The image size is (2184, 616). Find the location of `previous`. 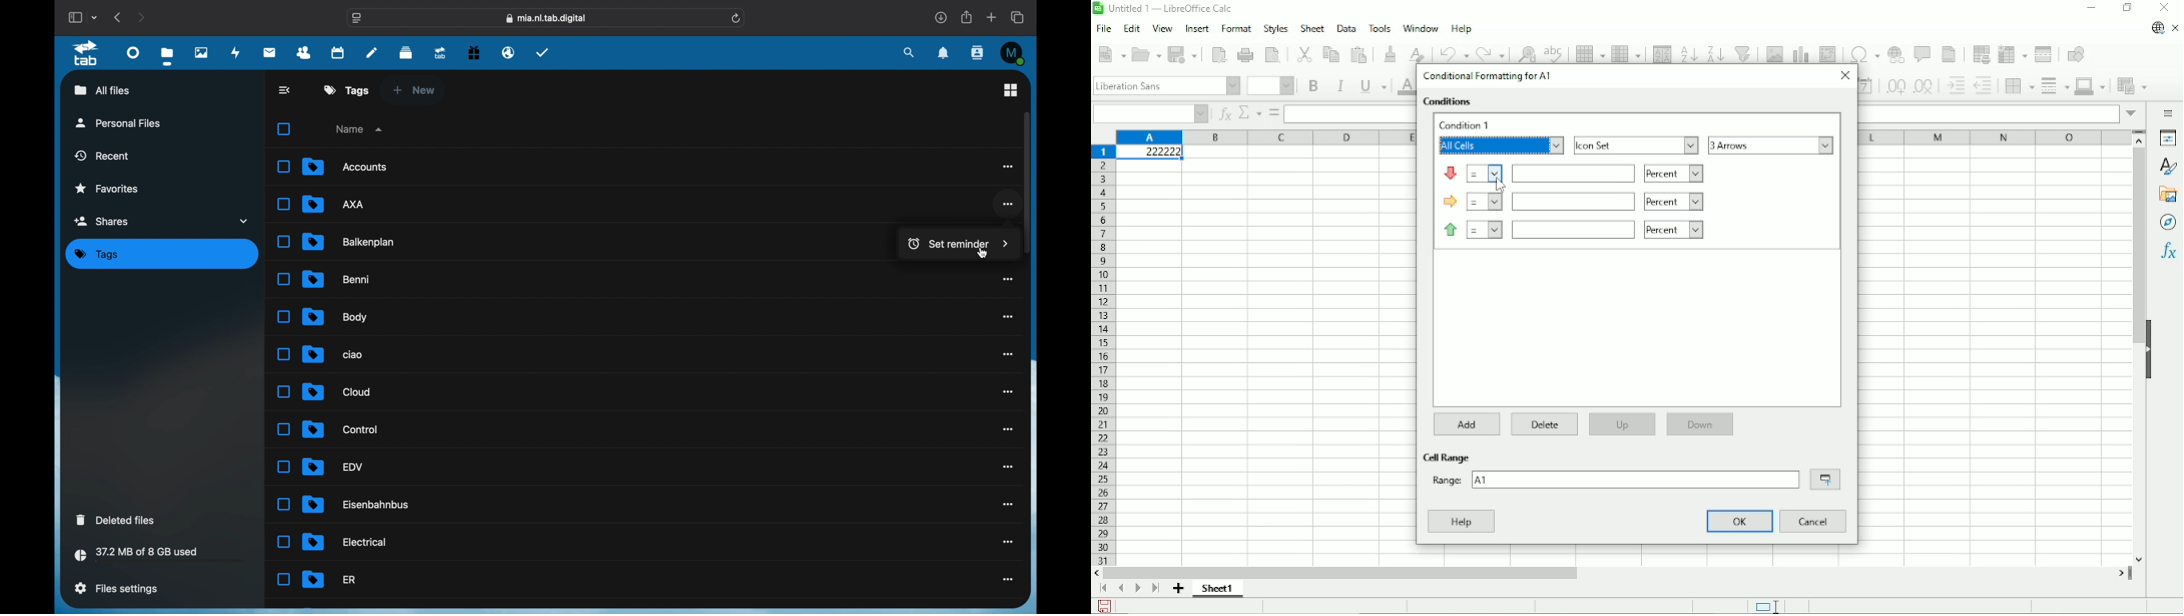

previous is located at coordinates (118, 16).